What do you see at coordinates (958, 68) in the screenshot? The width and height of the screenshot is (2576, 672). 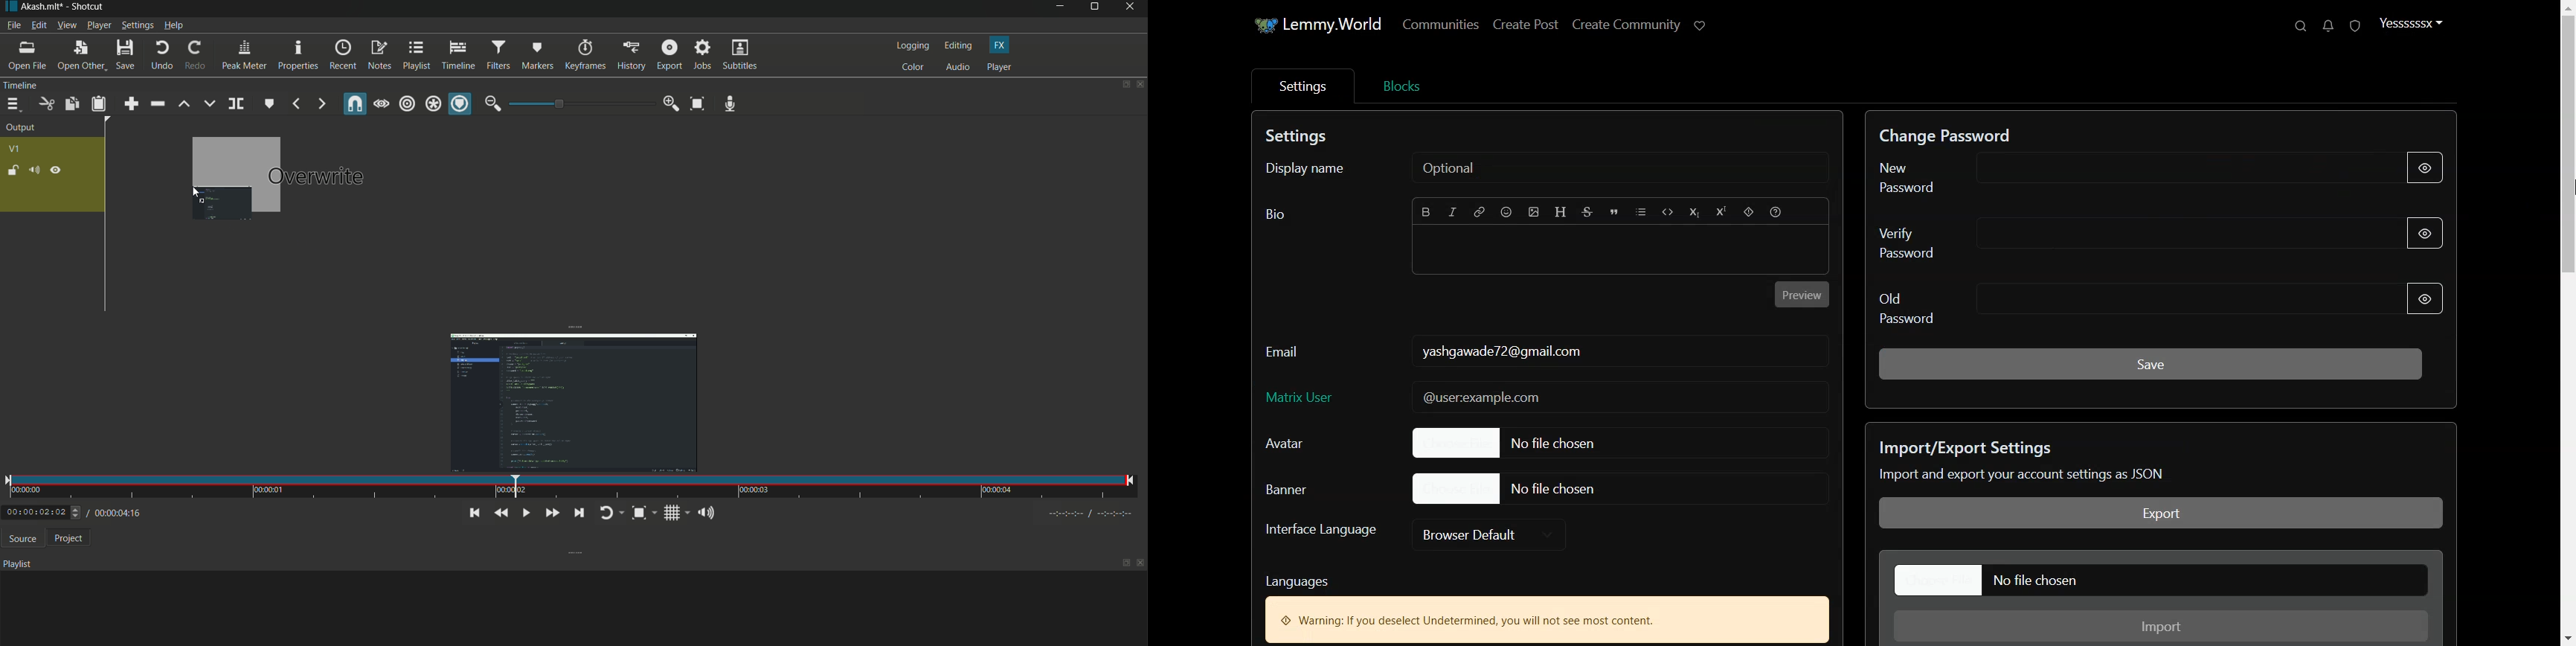 I see `audio` at bounding box center [958, 68].